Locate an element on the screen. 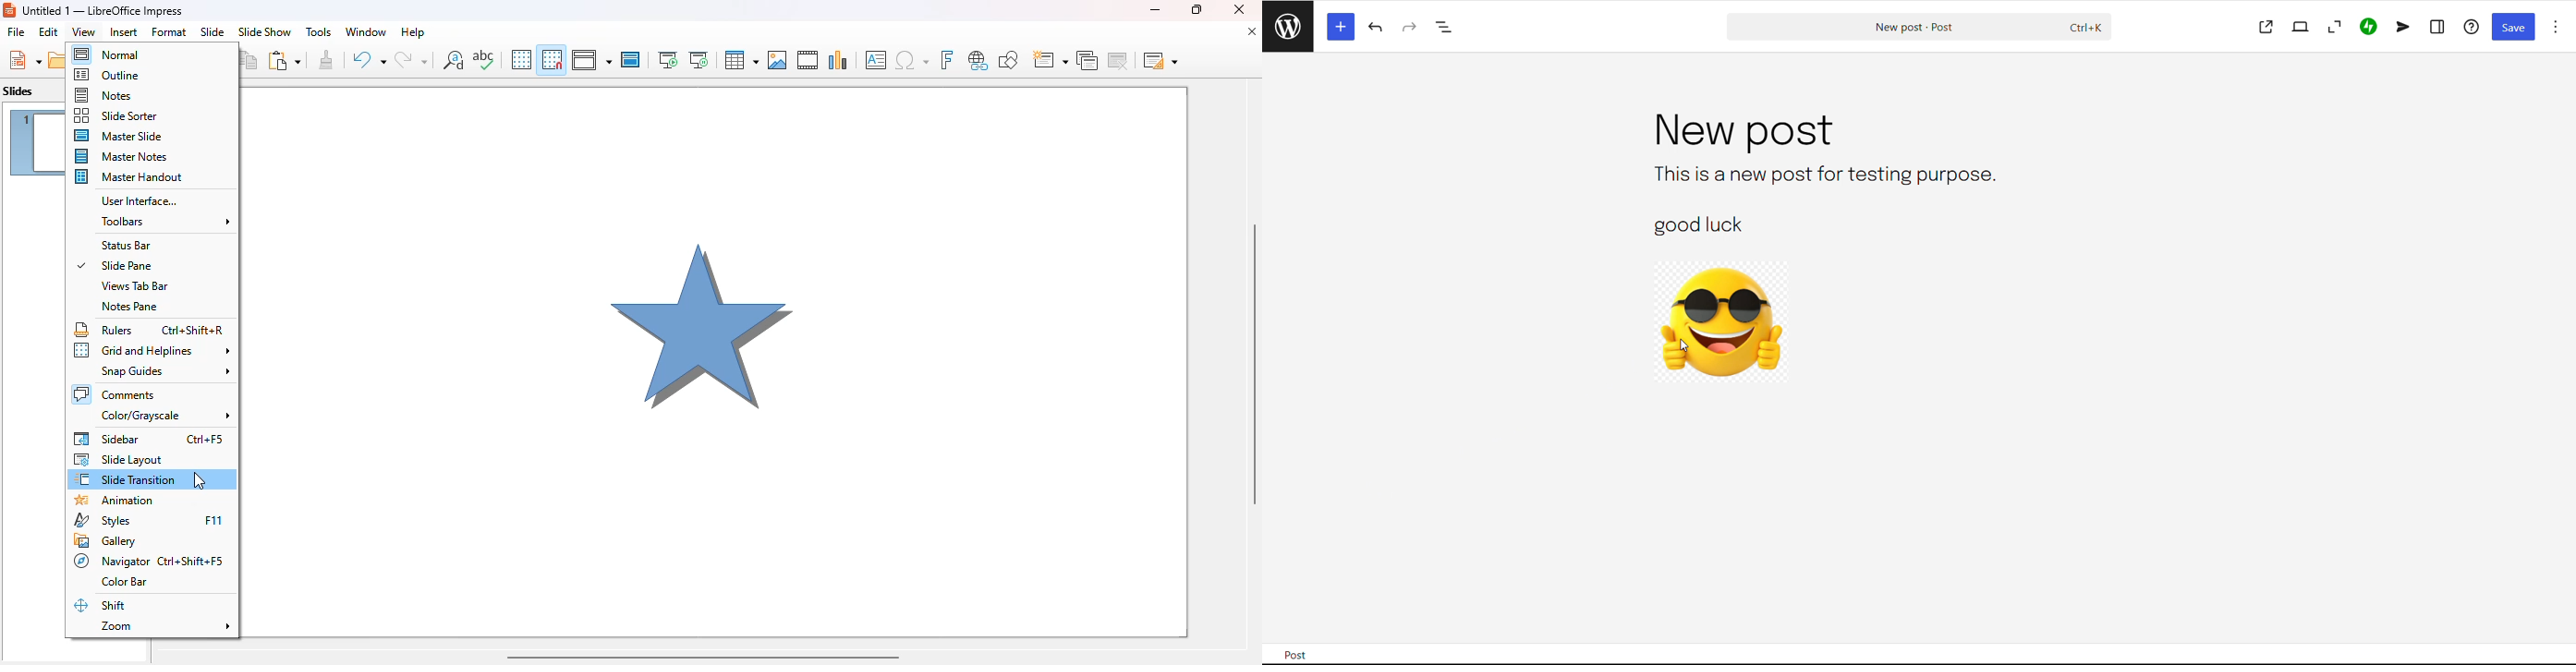  styles is located at coordinates (149, 520).